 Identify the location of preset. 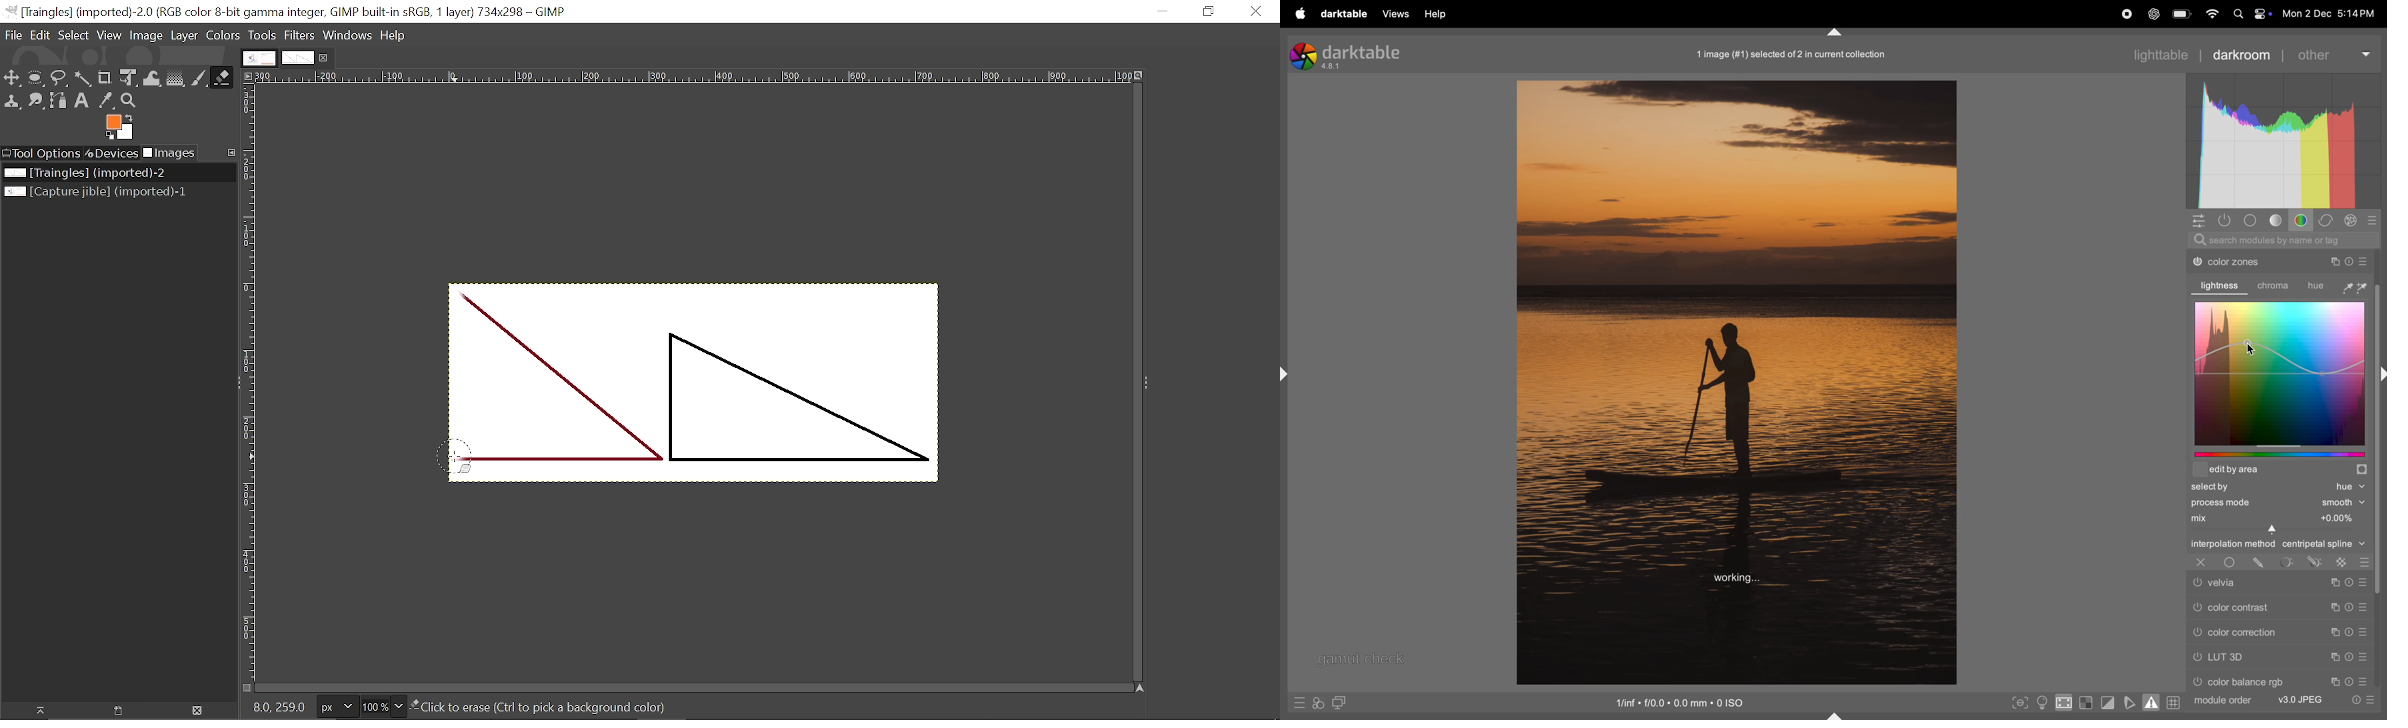
(2363, 608).